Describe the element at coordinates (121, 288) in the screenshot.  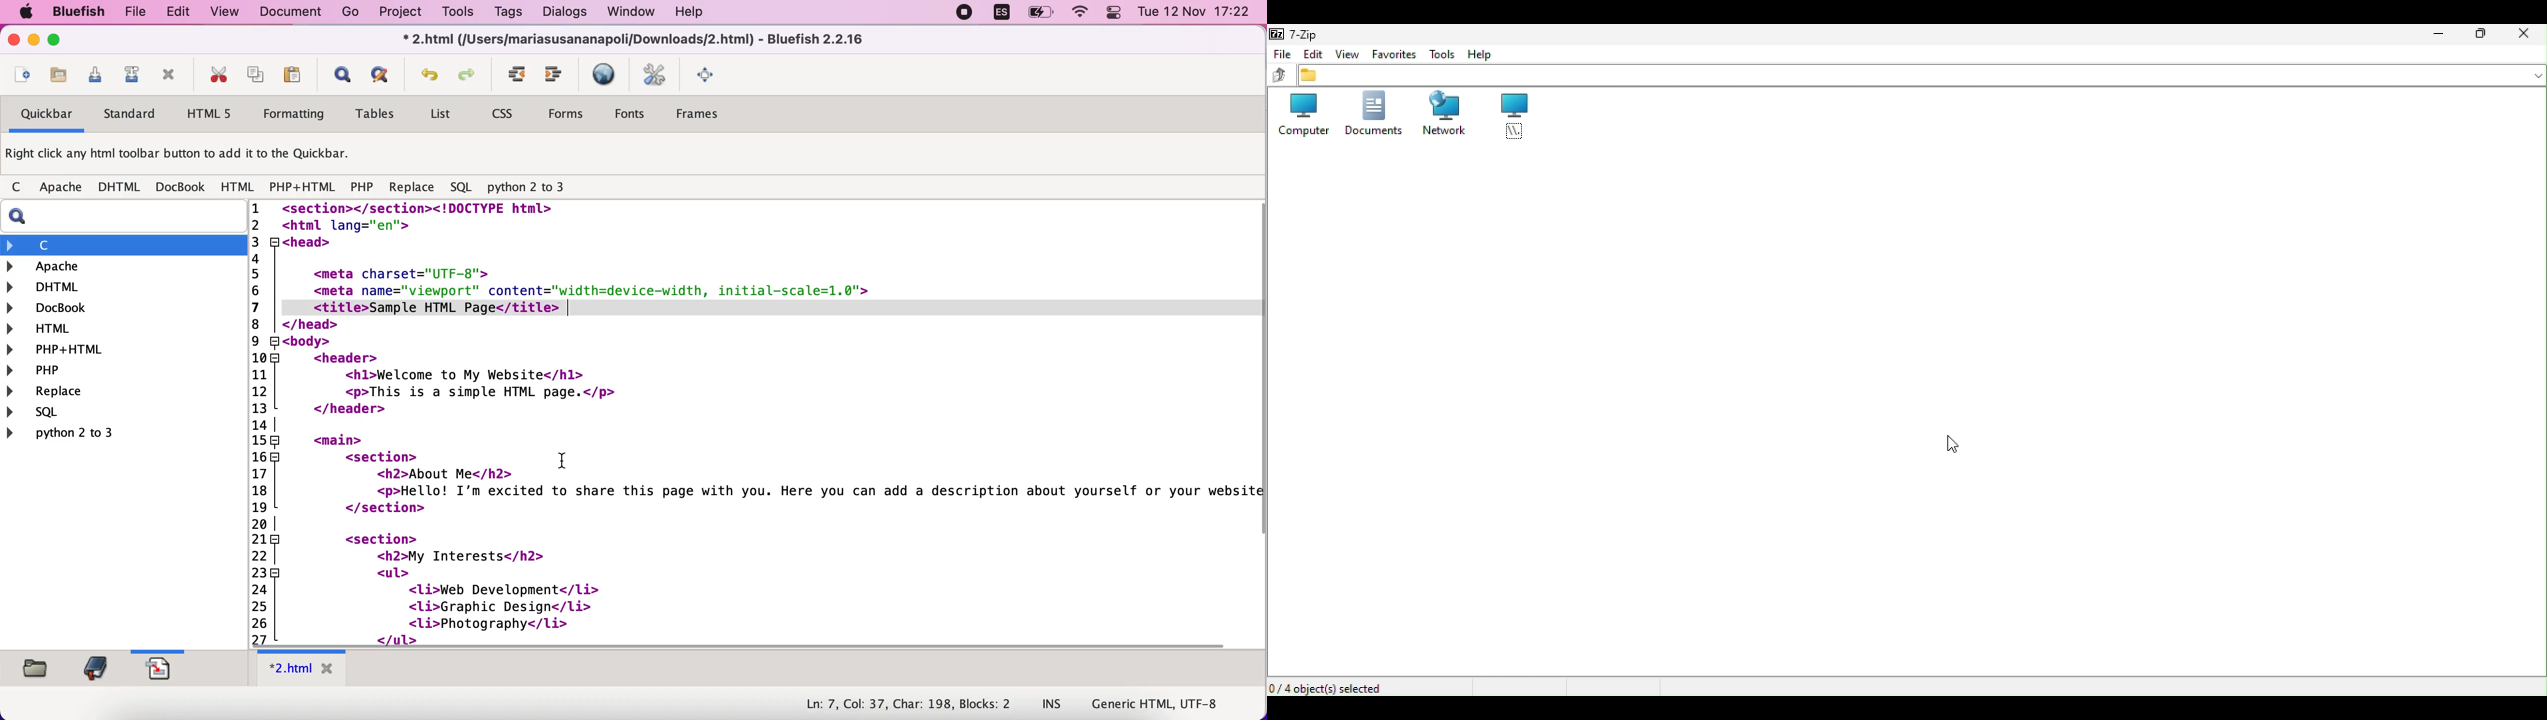
I see `dhtml` at that location.